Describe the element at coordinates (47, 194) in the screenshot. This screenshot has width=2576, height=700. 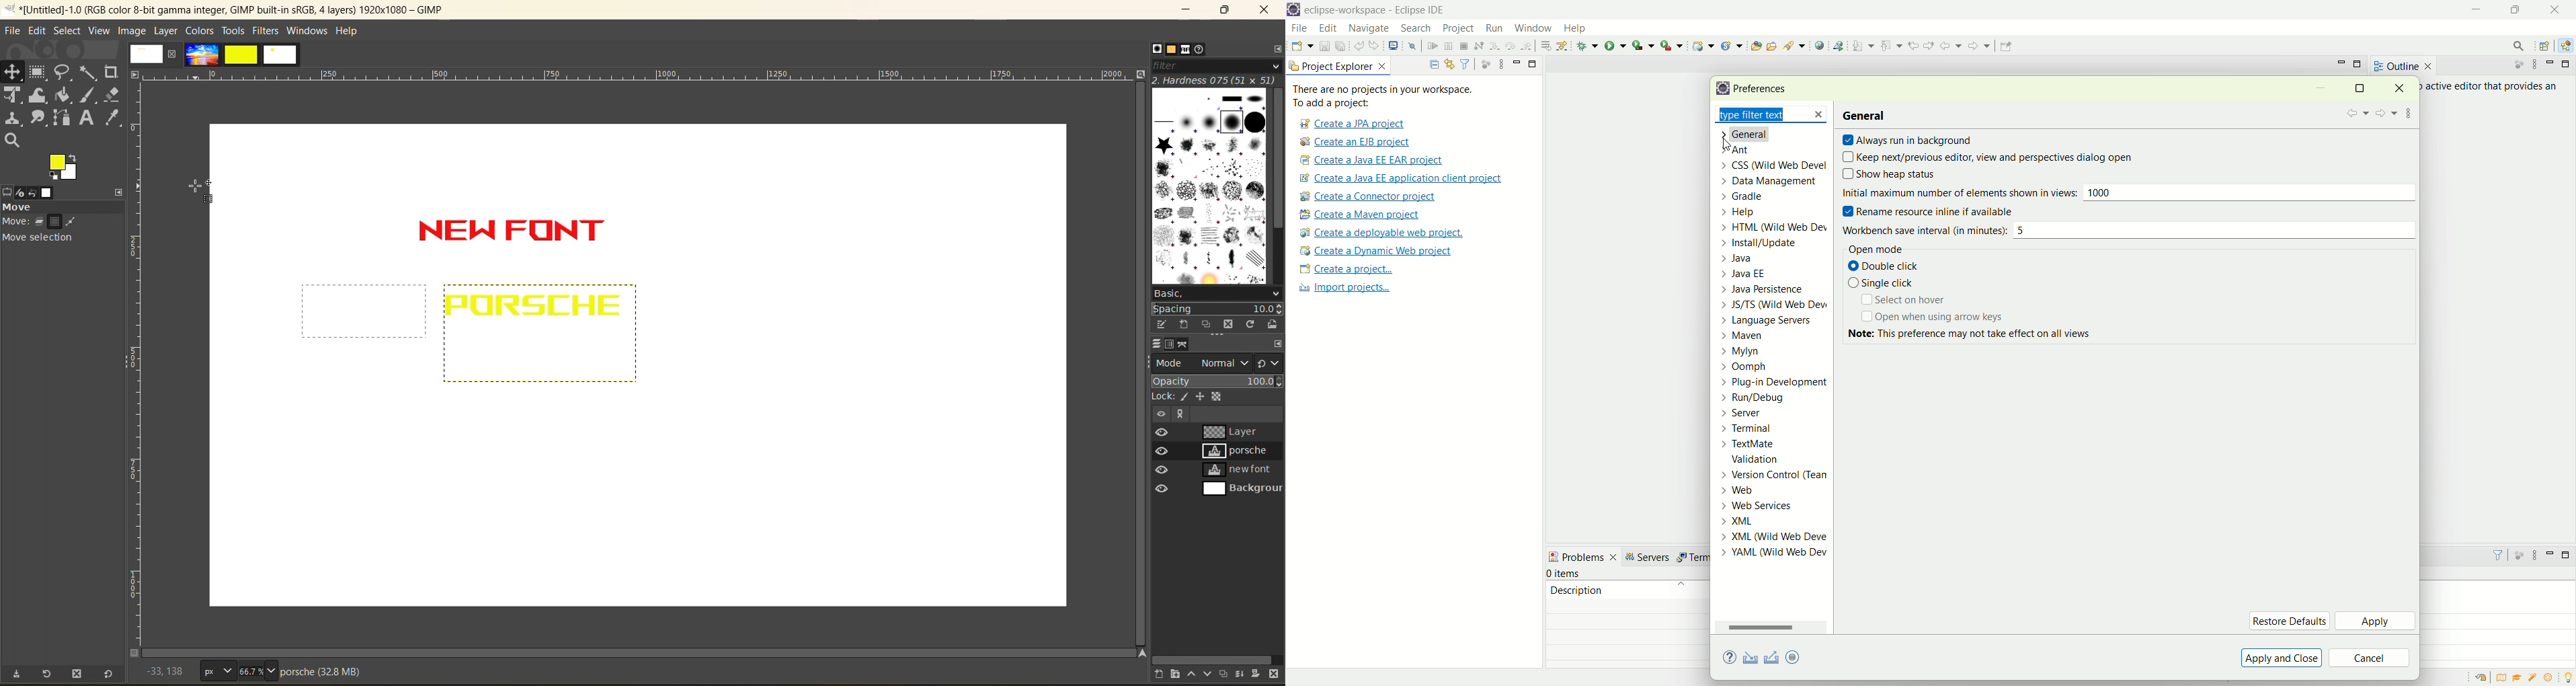
I see `image` at that location.